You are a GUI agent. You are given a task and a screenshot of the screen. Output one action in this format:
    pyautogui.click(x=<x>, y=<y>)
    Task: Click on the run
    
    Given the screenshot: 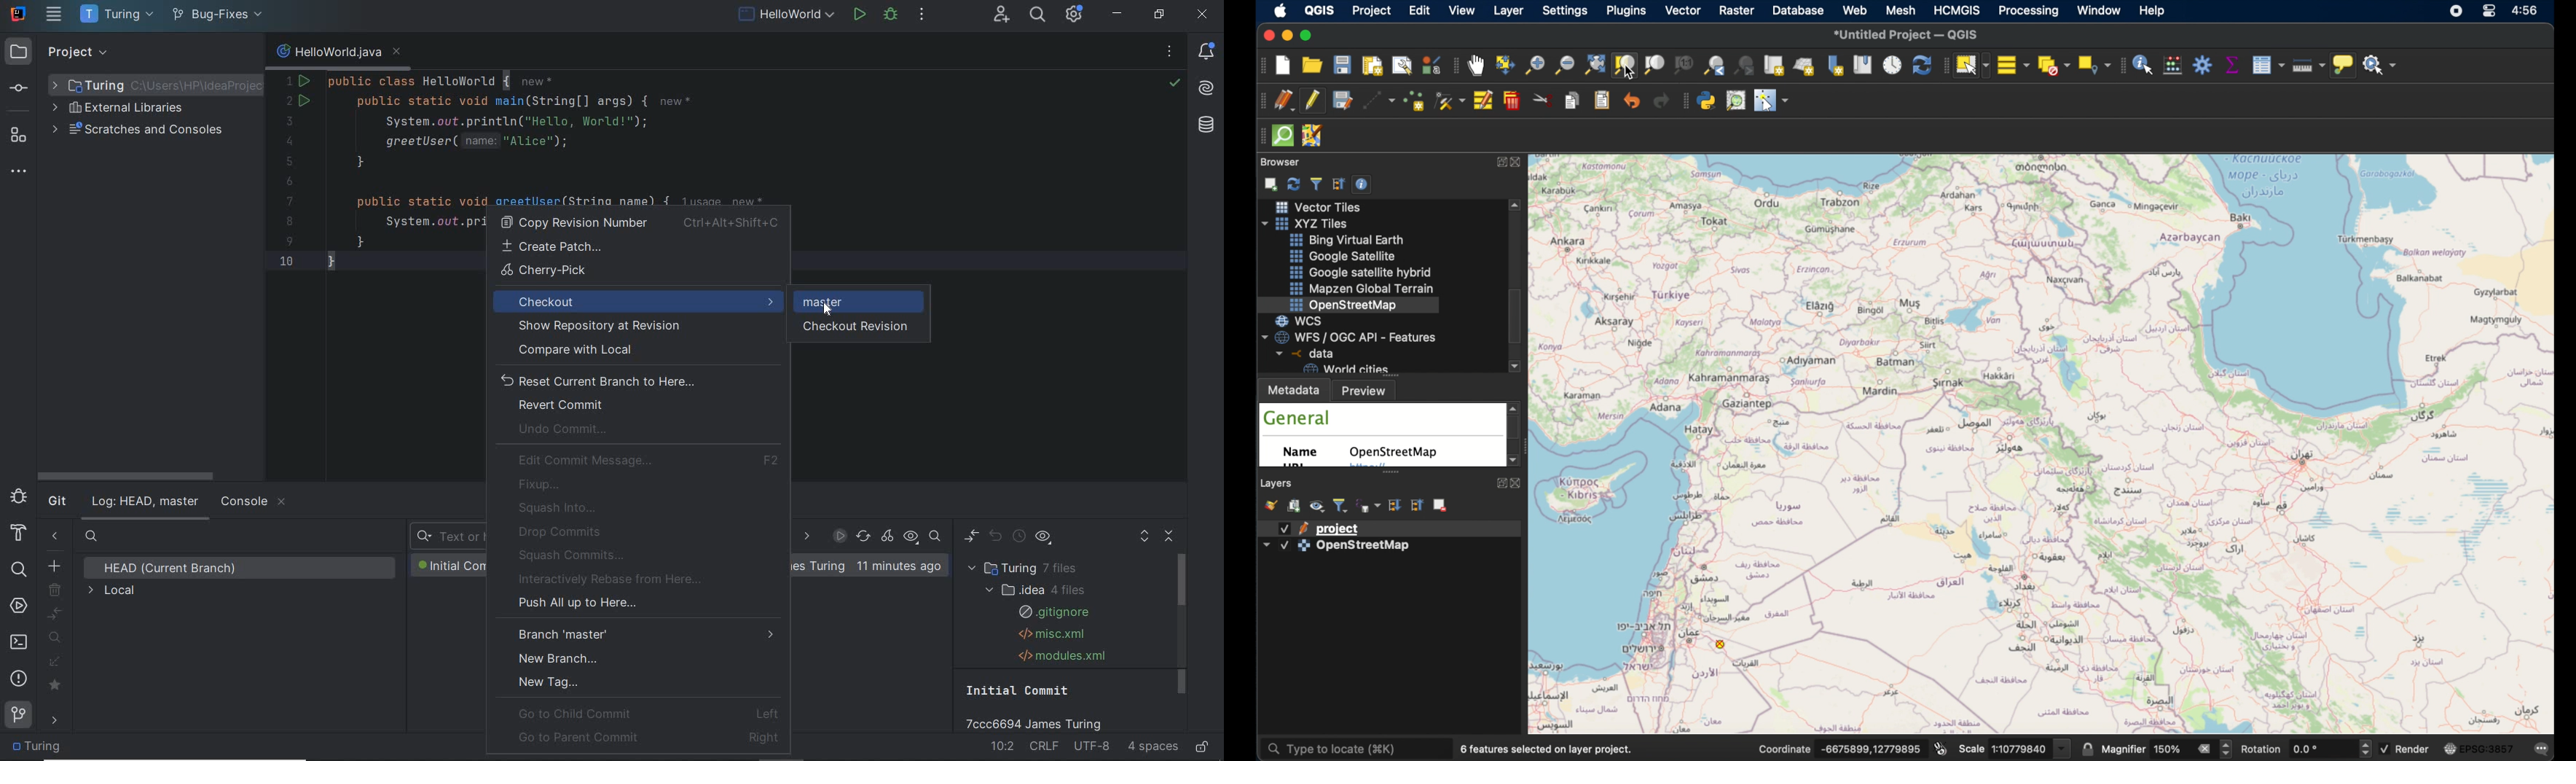 What is the action you would take?
    pyautogui.click(x=860, y=13)
    